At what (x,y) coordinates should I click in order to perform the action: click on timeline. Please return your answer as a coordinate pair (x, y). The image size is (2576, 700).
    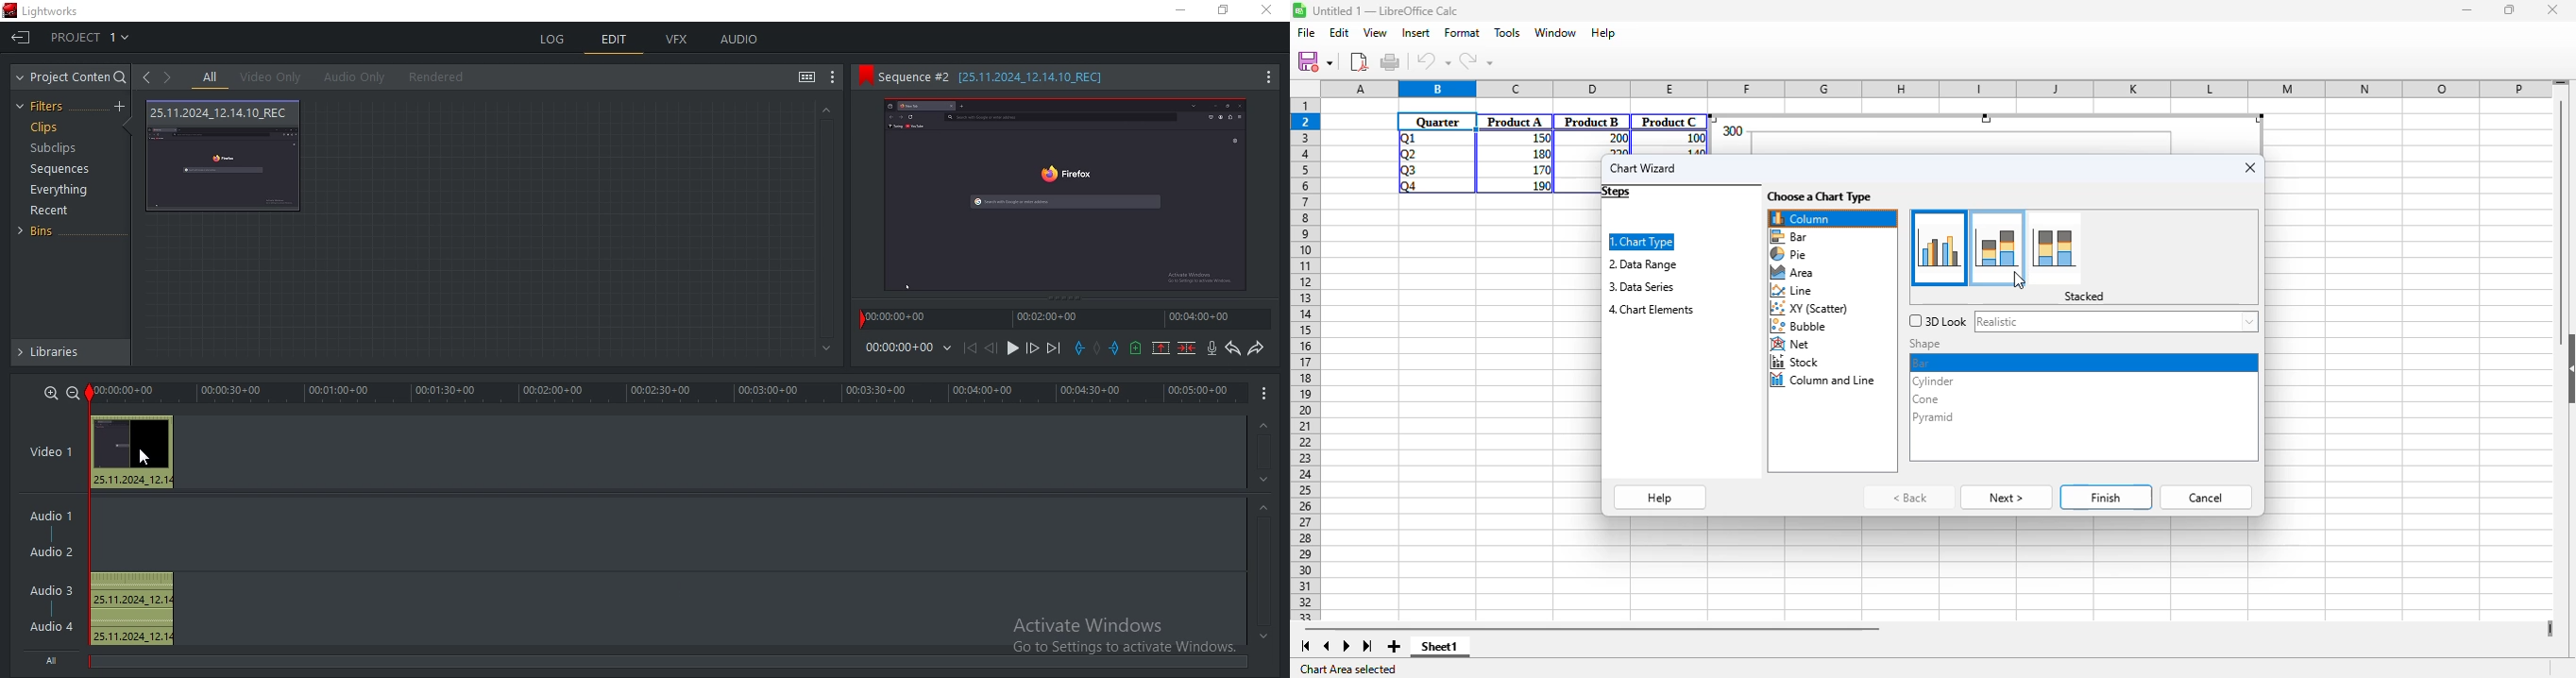
    Looking at the image, I should click on (1067, 322).